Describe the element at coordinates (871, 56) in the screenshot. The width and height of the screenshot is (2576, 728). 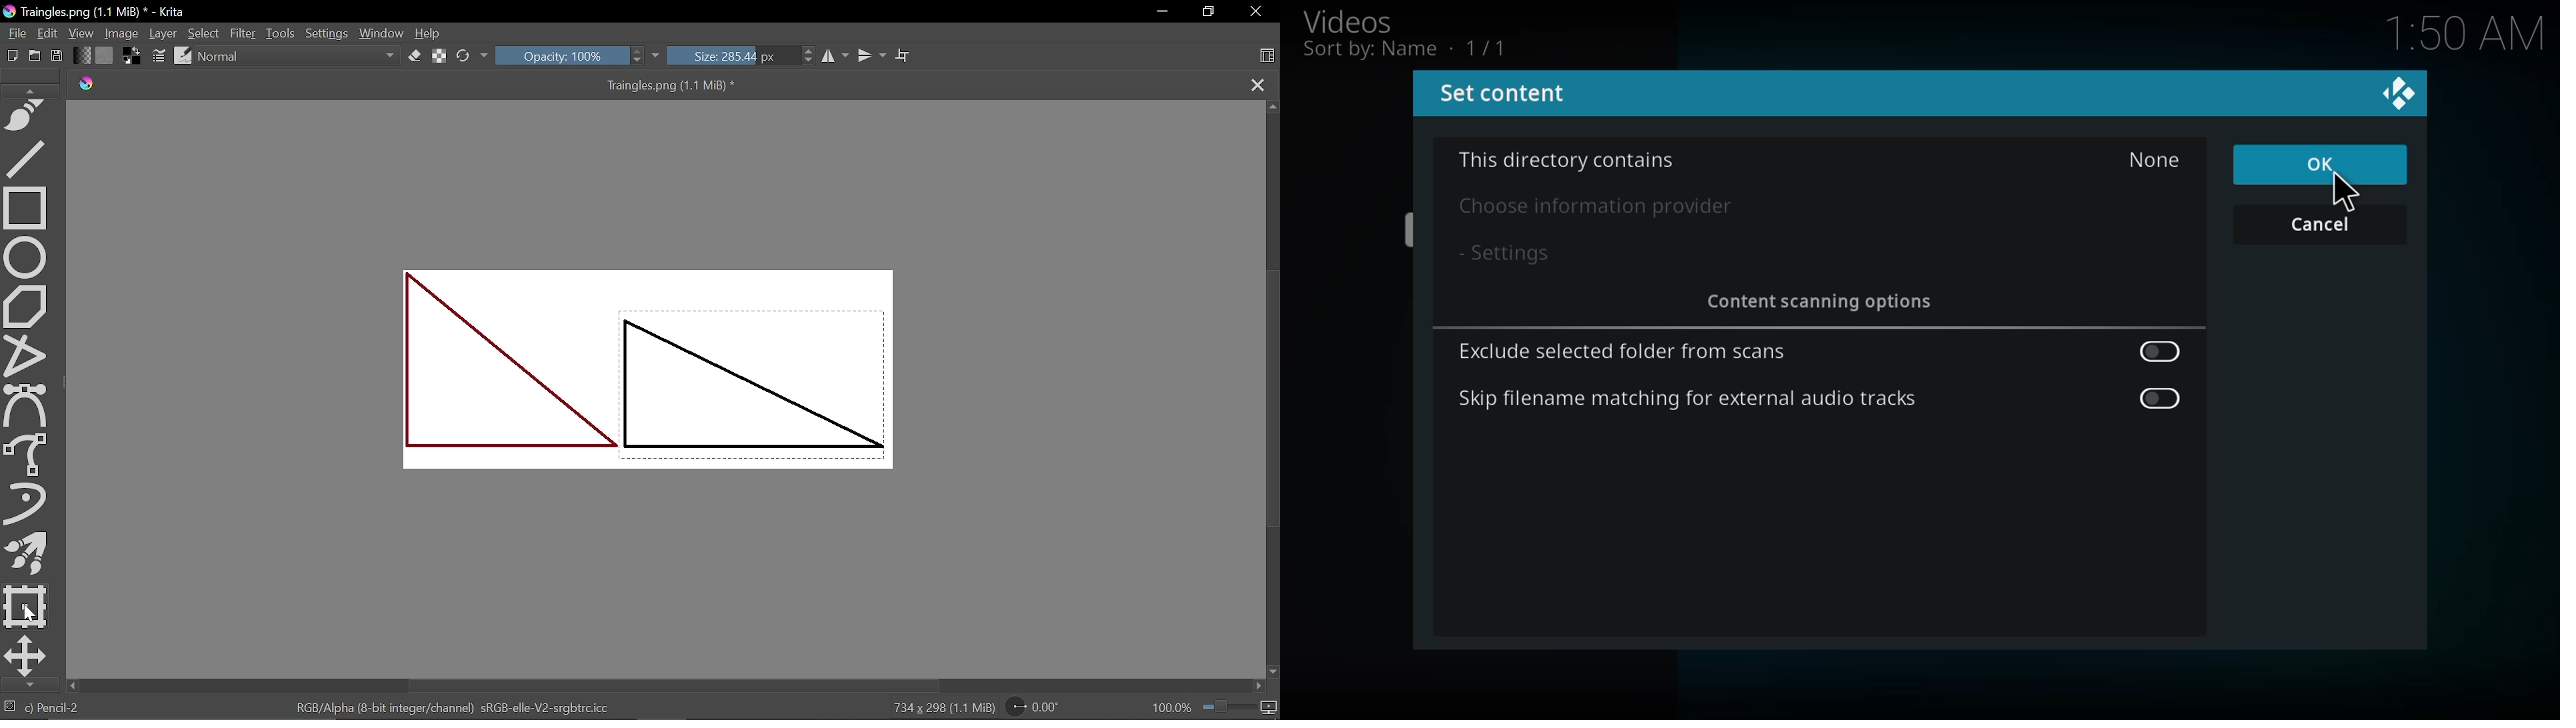
I see `Vertical mirror` at that location.